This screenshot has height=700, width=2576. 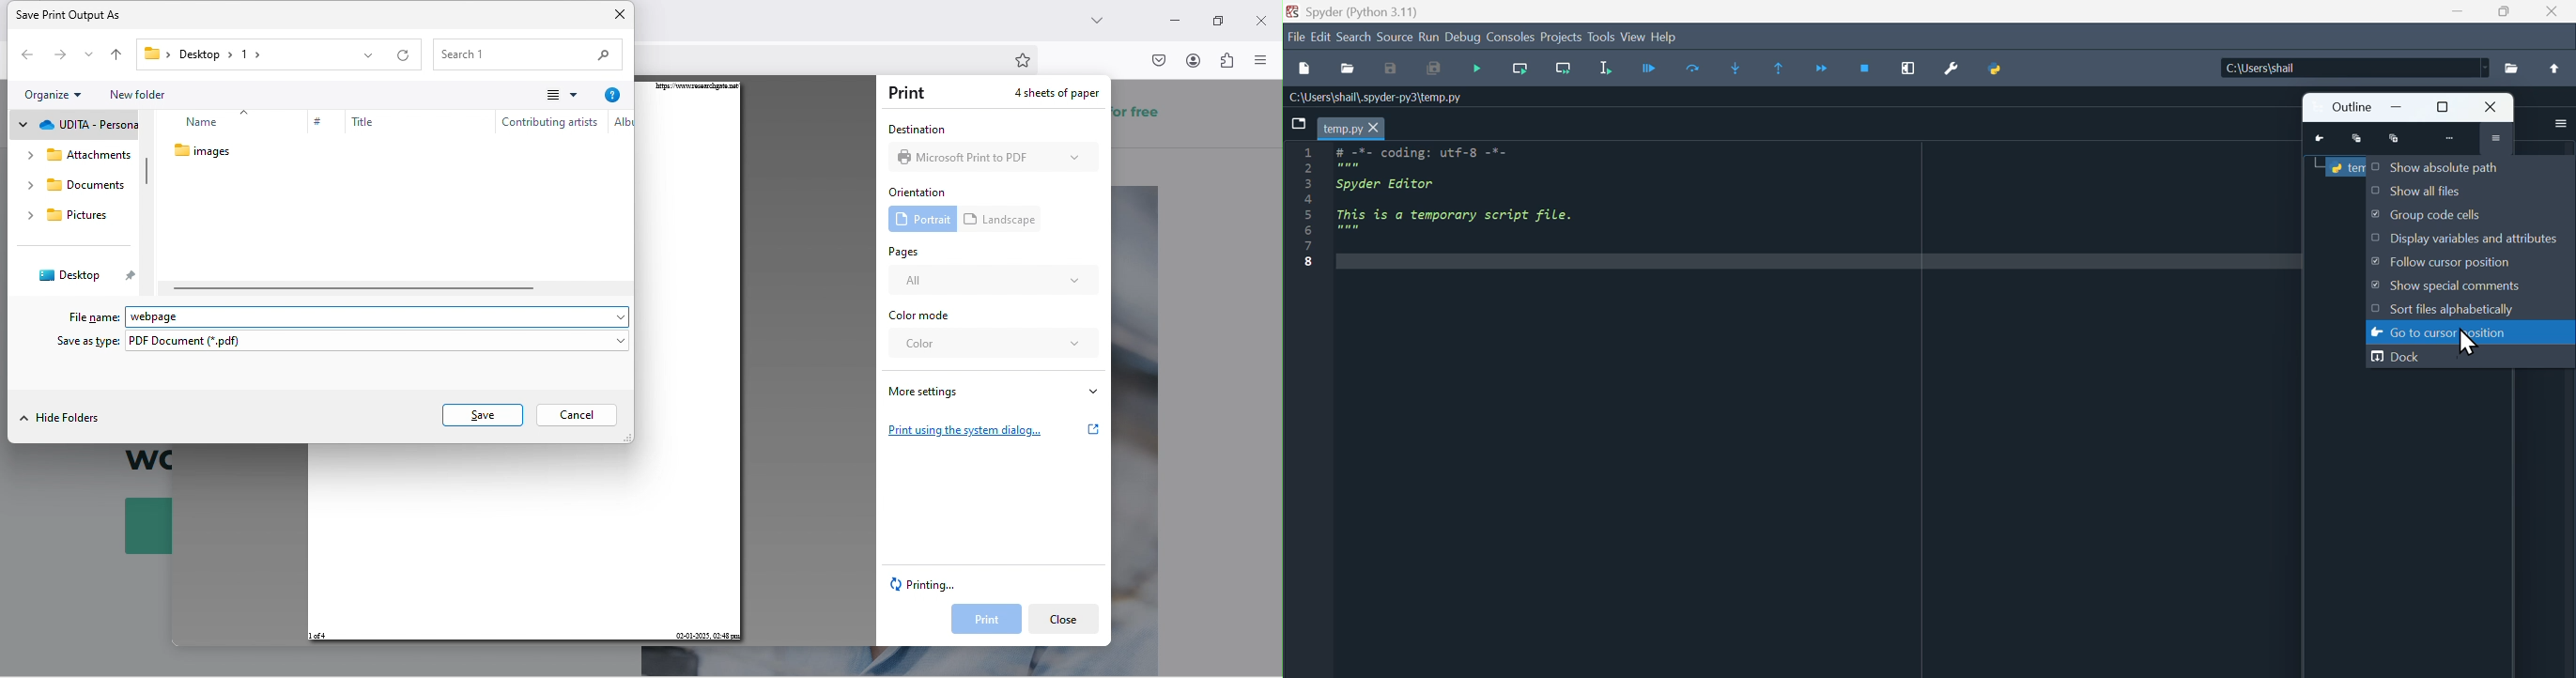 I want to click on color mode, so click(x=926, y=316).